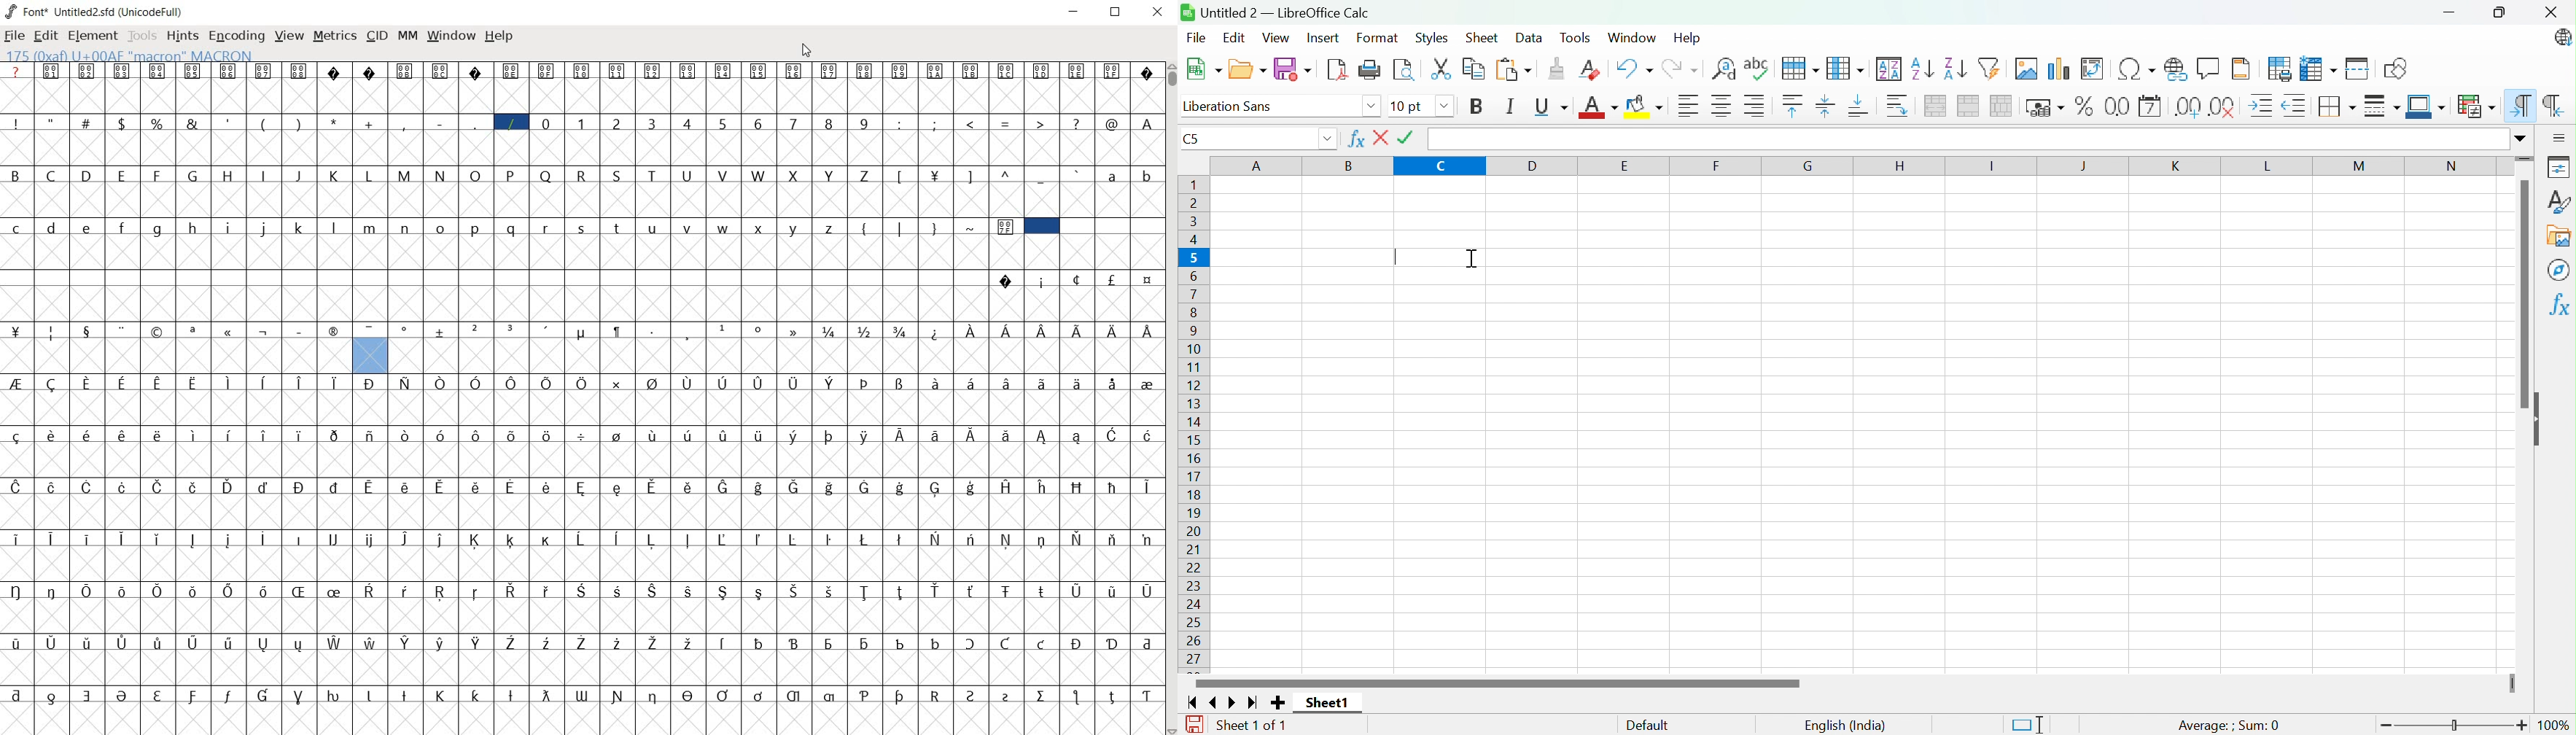 Image resolution: width=2576 pixels, height=756 pixels. What do you see at coordinates (688, 332) in the screenshot?
I see `Symbol` at bounding box center [688, 332].